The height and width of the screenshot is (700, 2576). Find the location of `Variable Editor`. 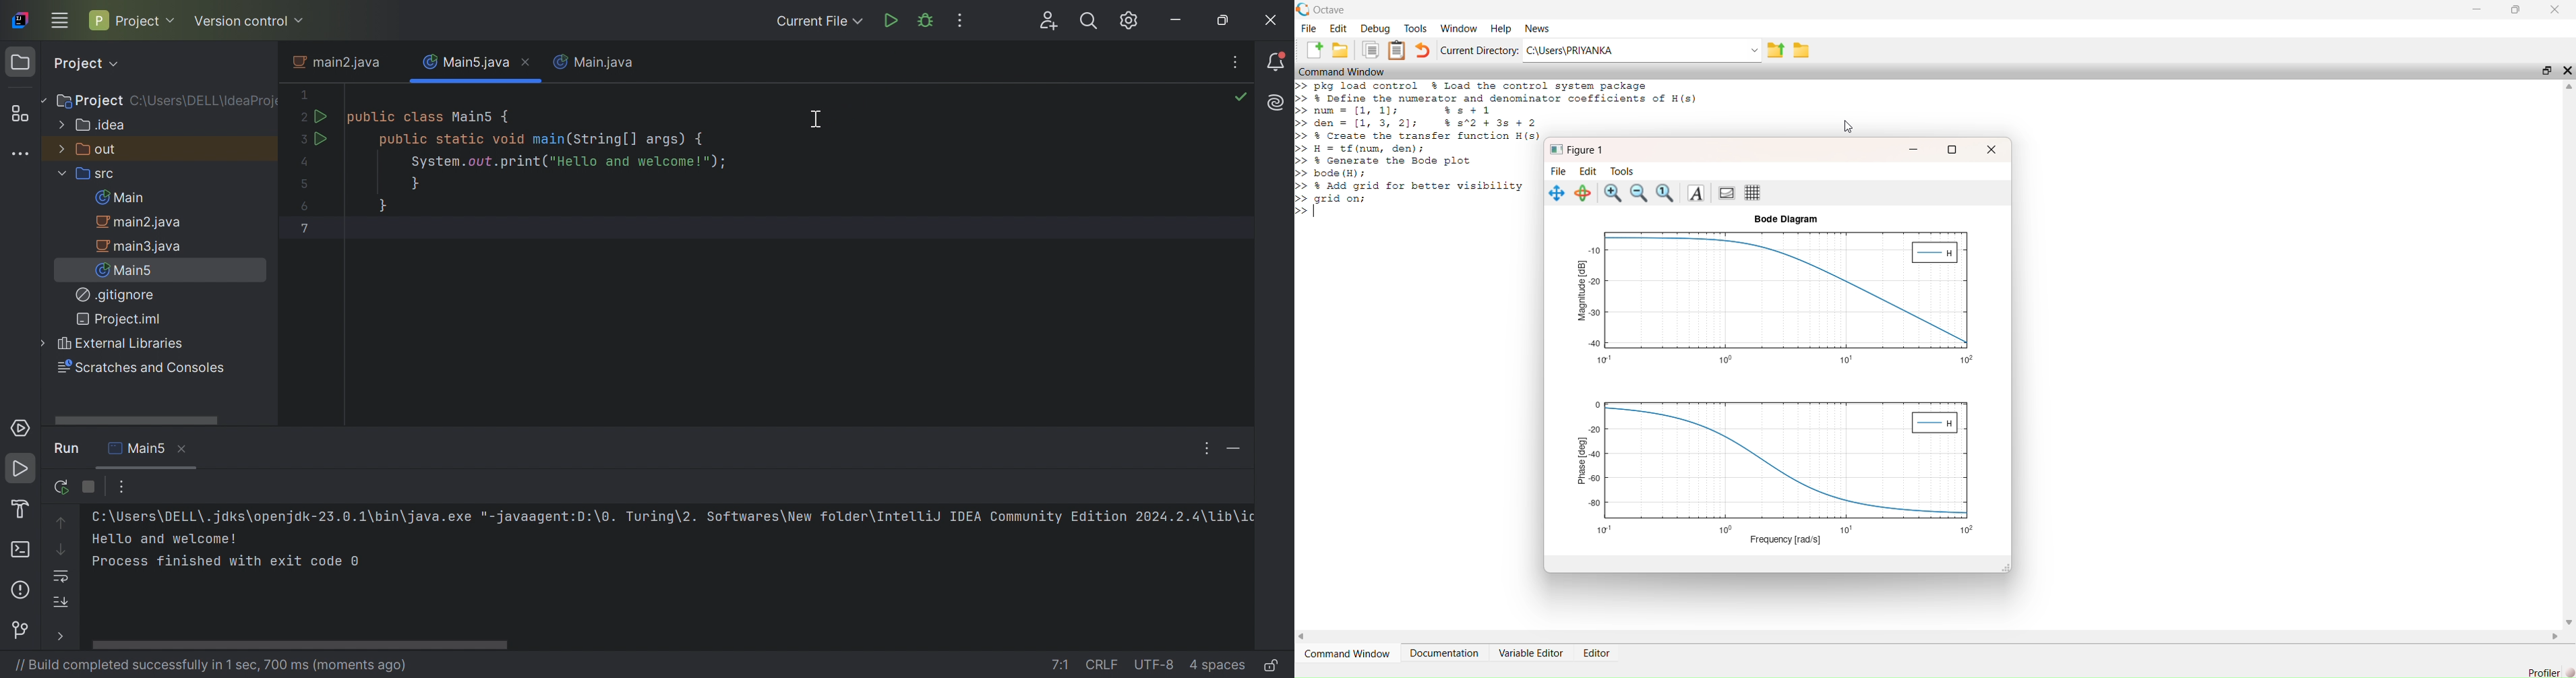

Variable Editor is located at coordinates (1531, 653).